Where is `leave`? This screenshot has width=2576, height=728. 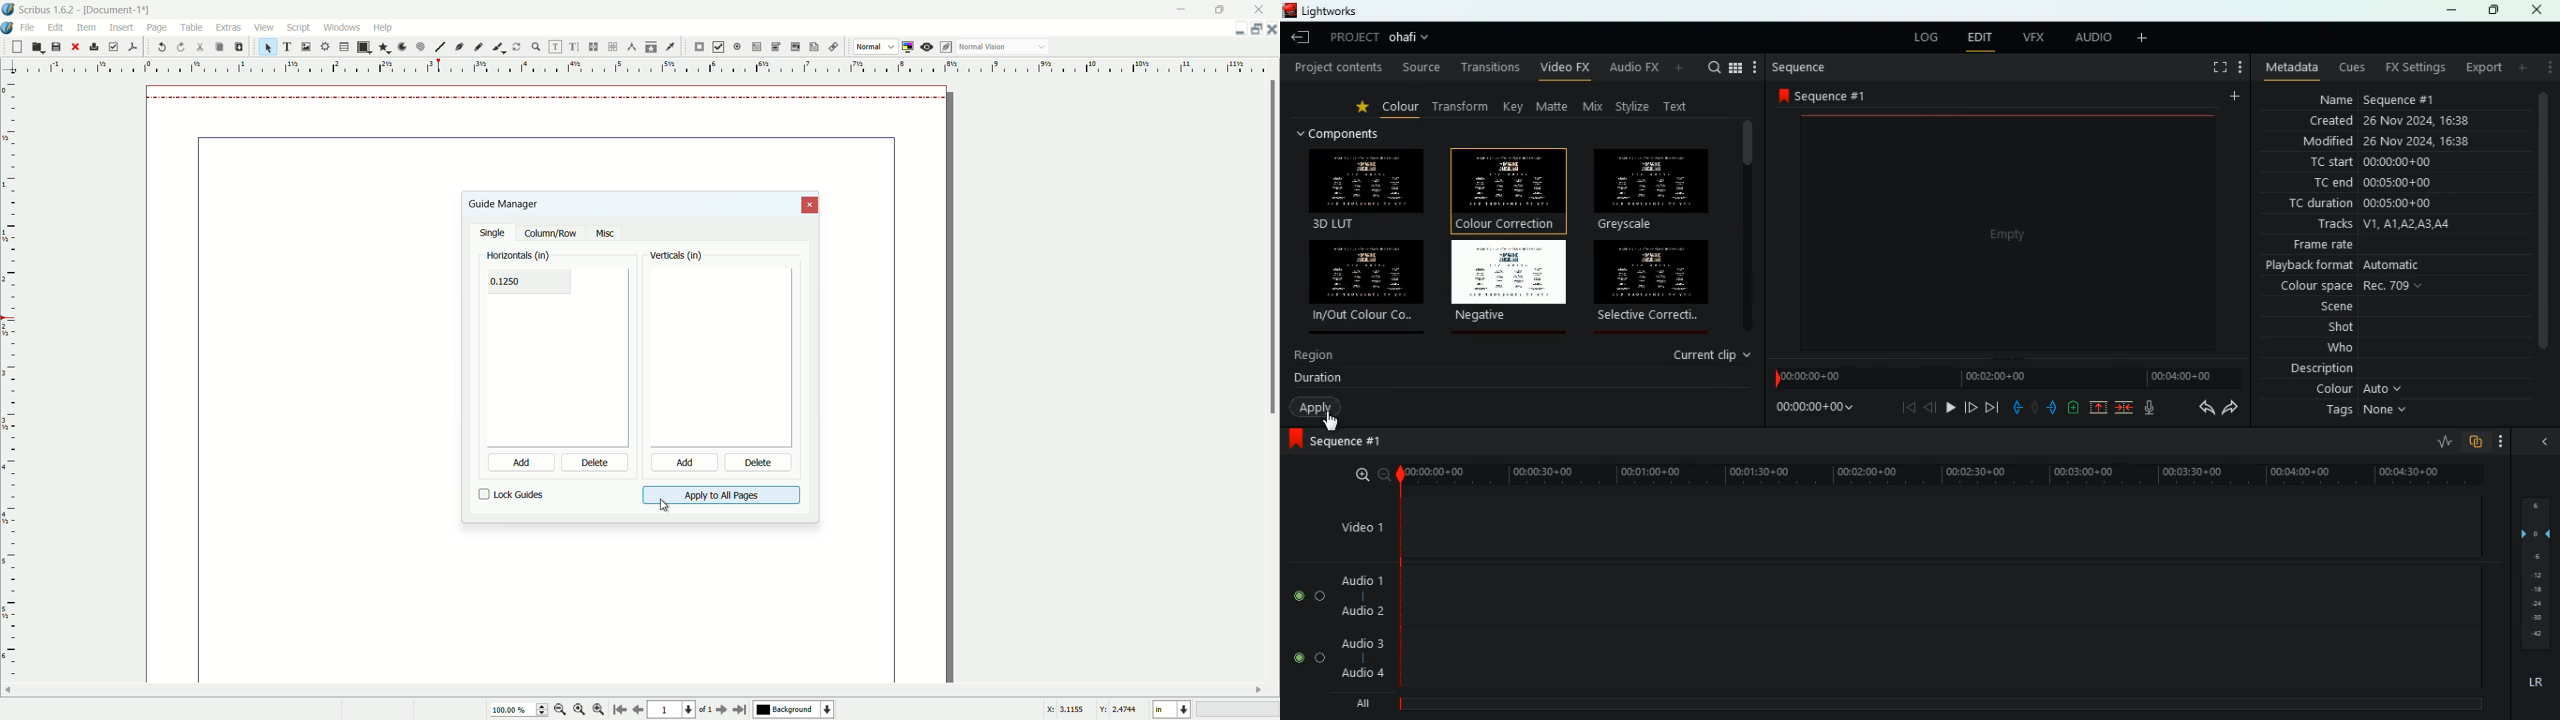
leave is located at coordinates (1298, 39).